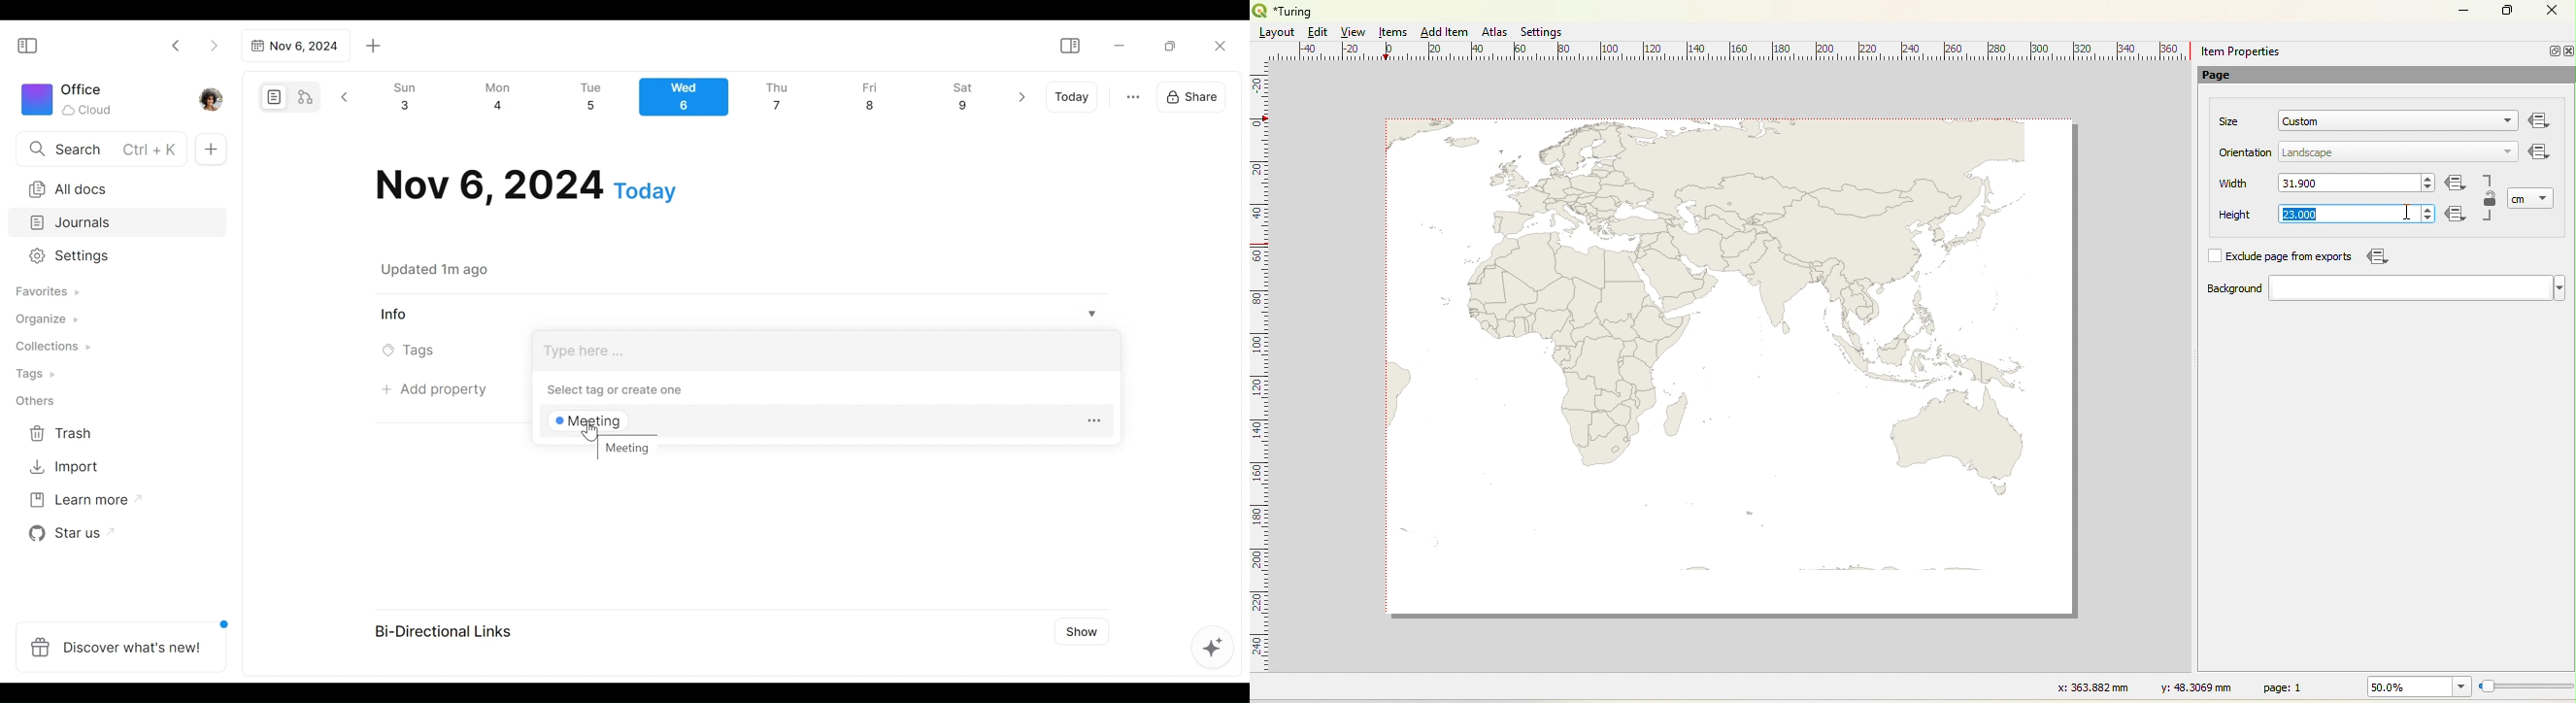 The image size is (2576, 728). I want to click on 22.000, so click(2298, 215).